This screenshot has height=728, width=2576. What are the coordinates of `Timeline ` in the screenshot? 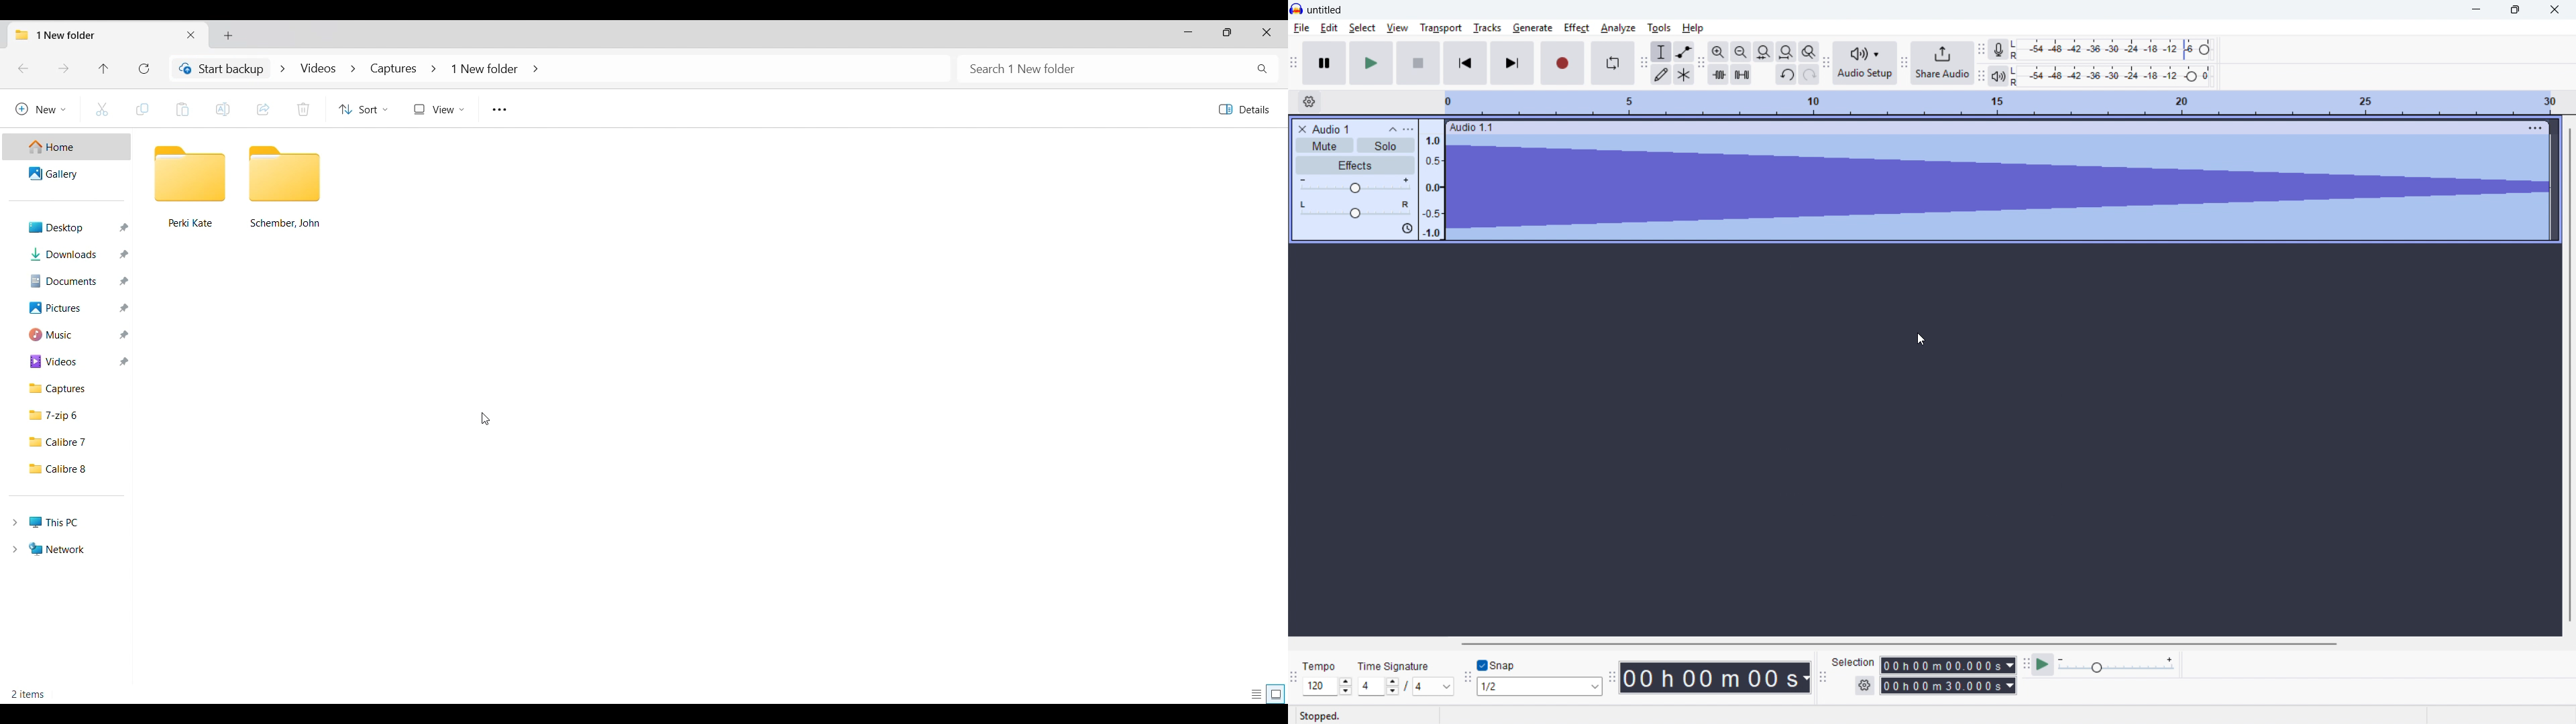 It's located at (2004, 103).